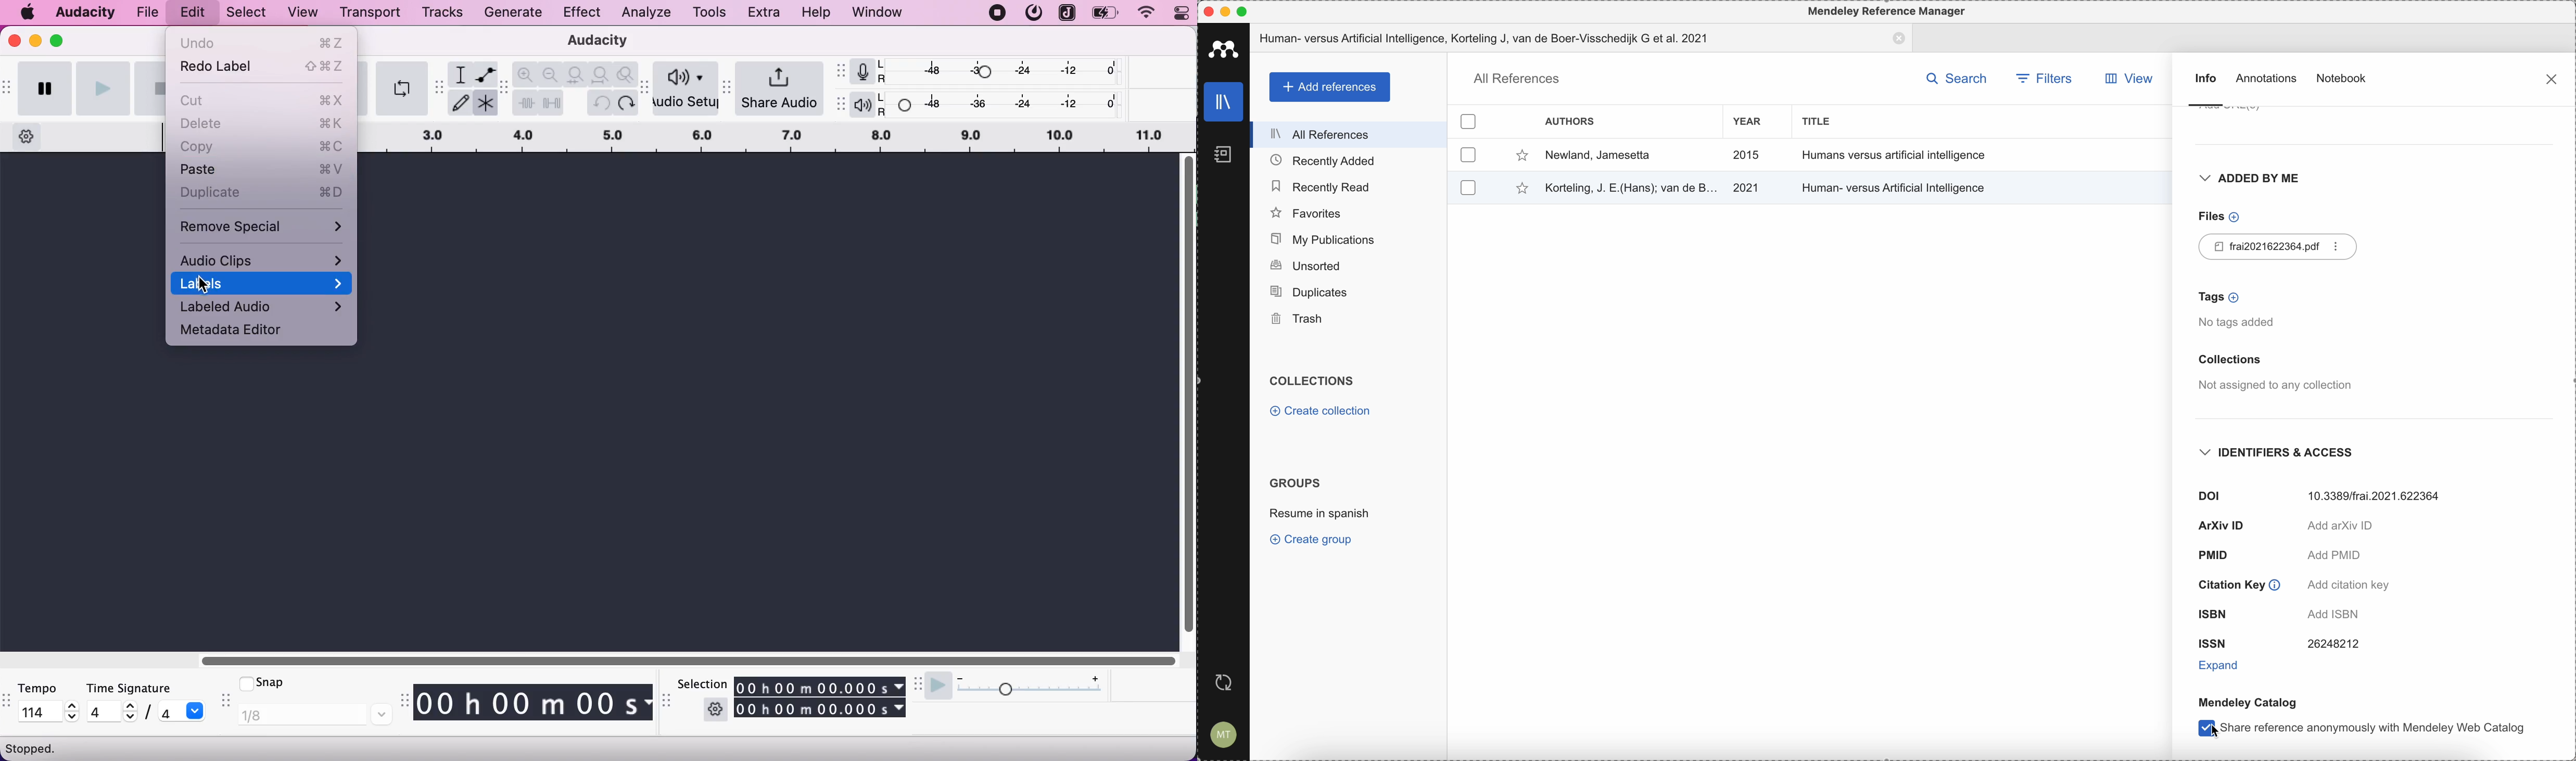 The image size is (2576, 784). Describe the element at coordinates (439, 87) in the screenshot. I see `audacity tools toolbar` at that location.